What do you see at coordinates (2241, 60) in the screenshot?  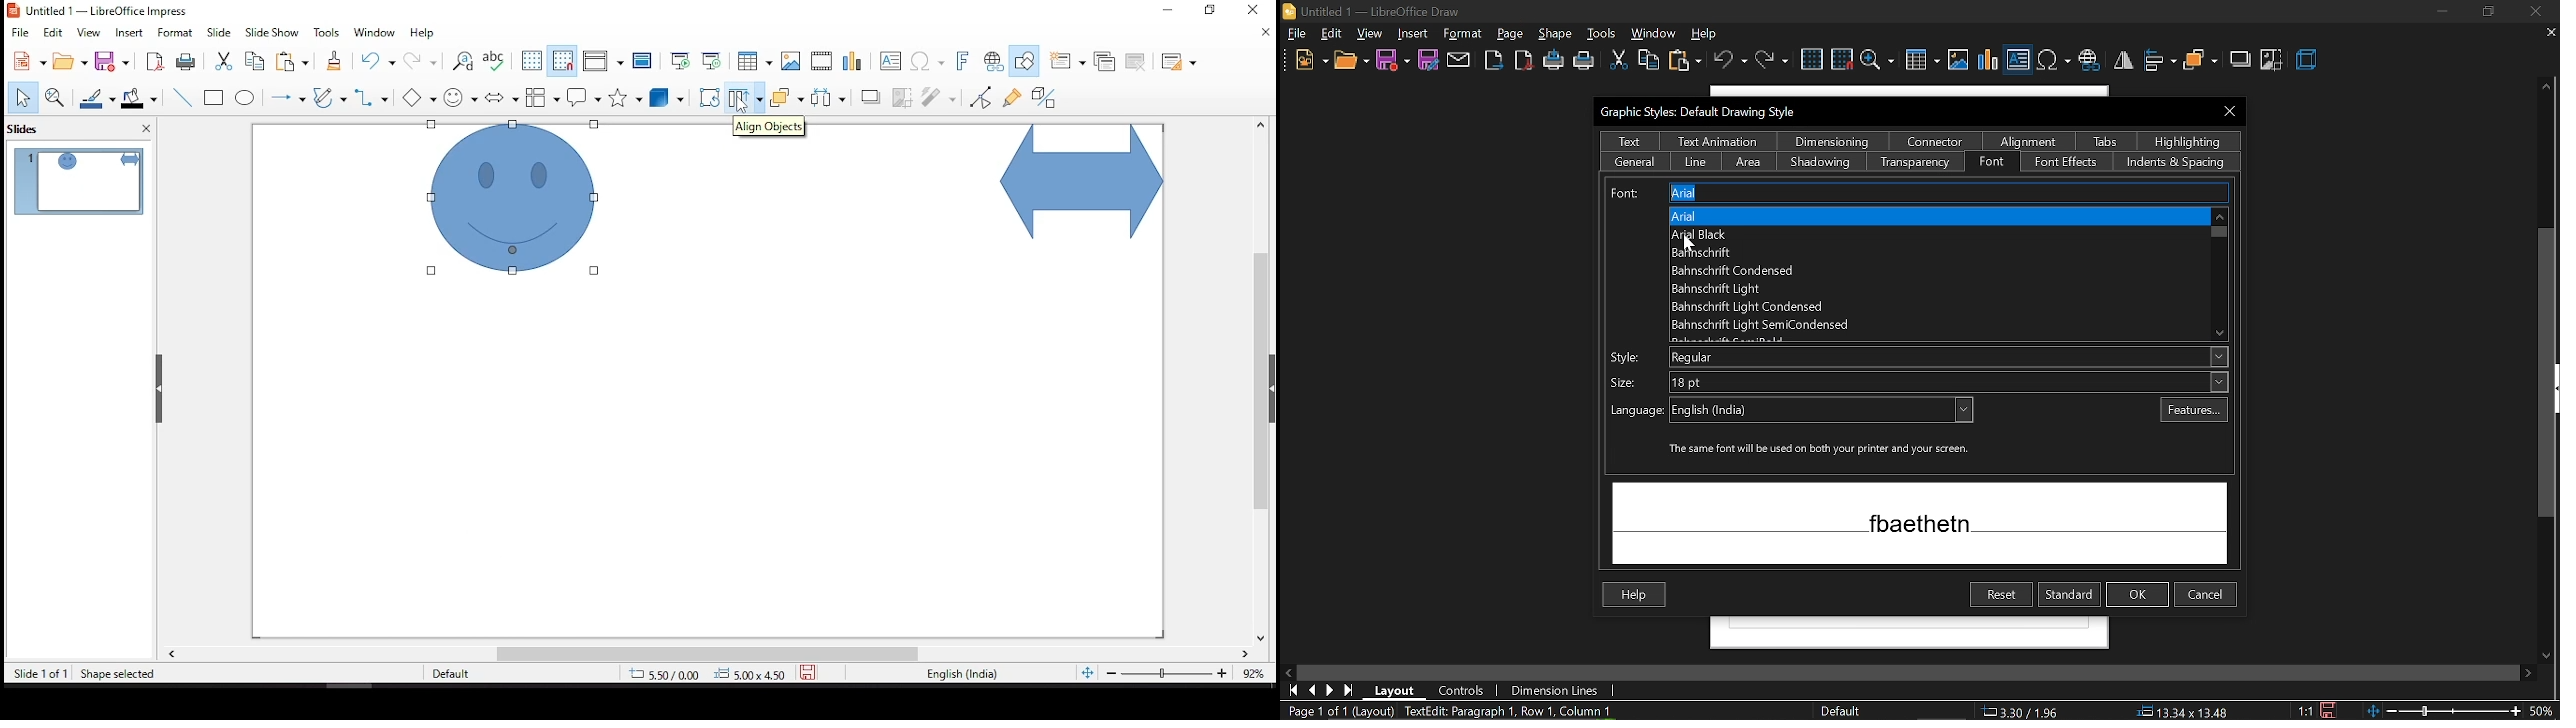 I see `shadow` at bounding box center [2241, 60].